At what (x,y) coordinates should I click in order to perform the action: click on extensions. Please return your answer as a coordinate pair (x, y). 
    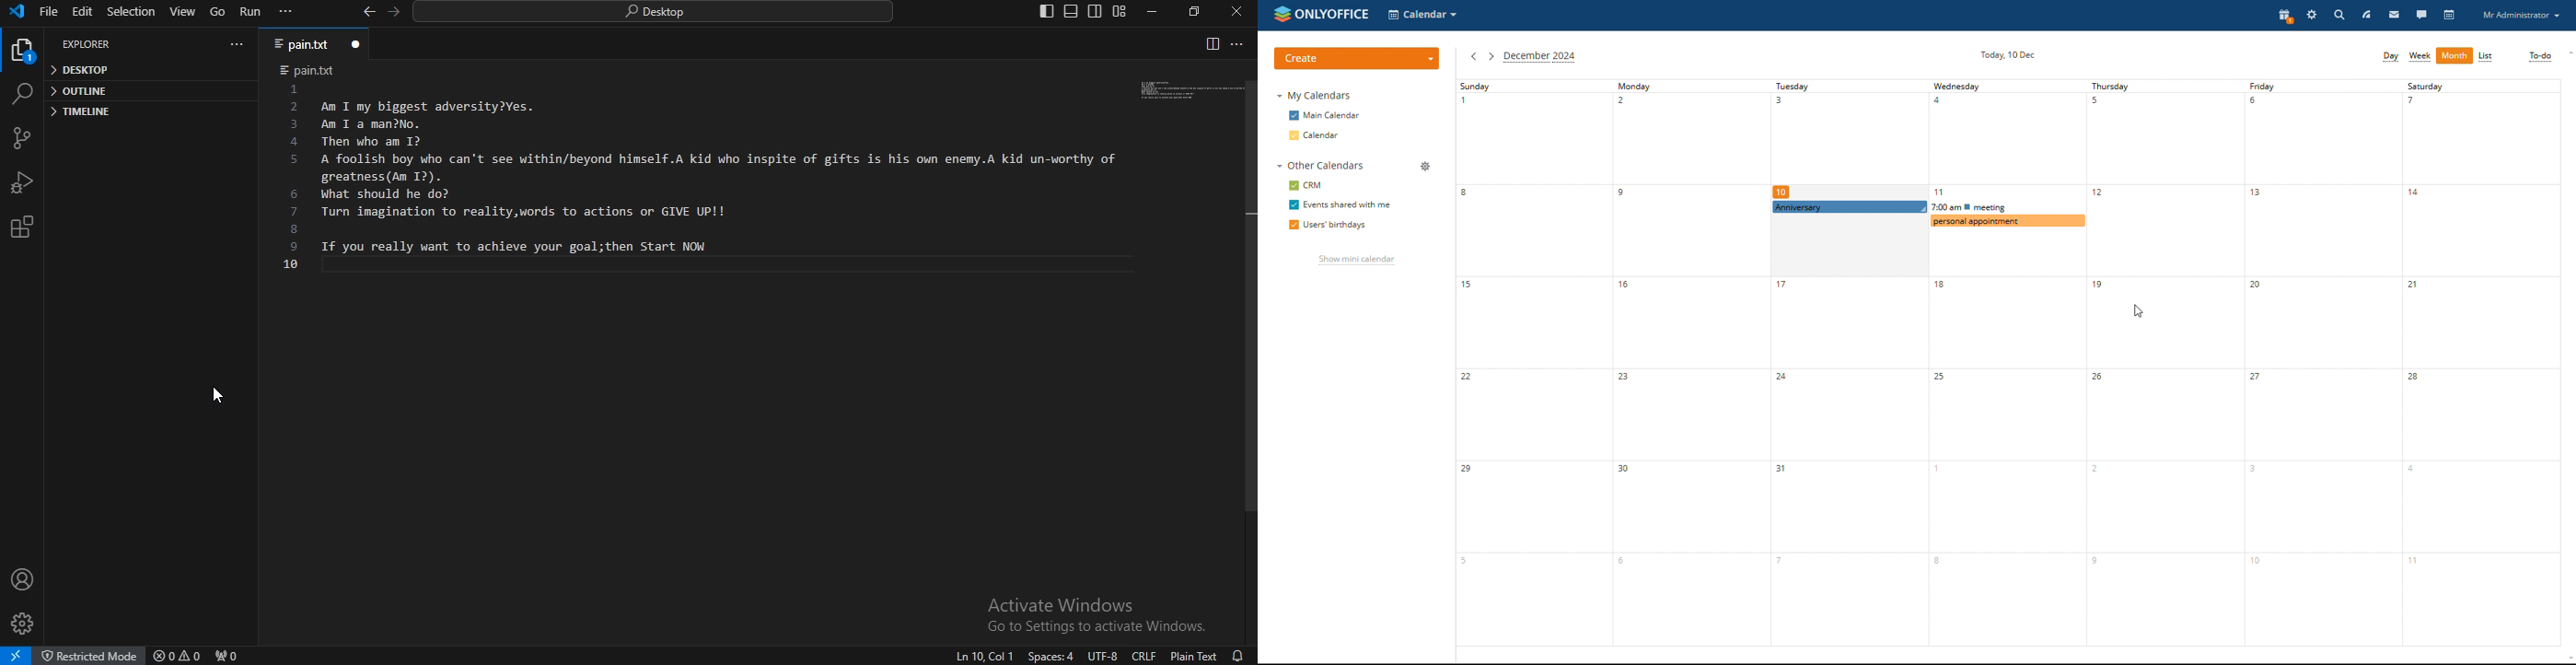
    Looking at the image, I should click on (18, 229).